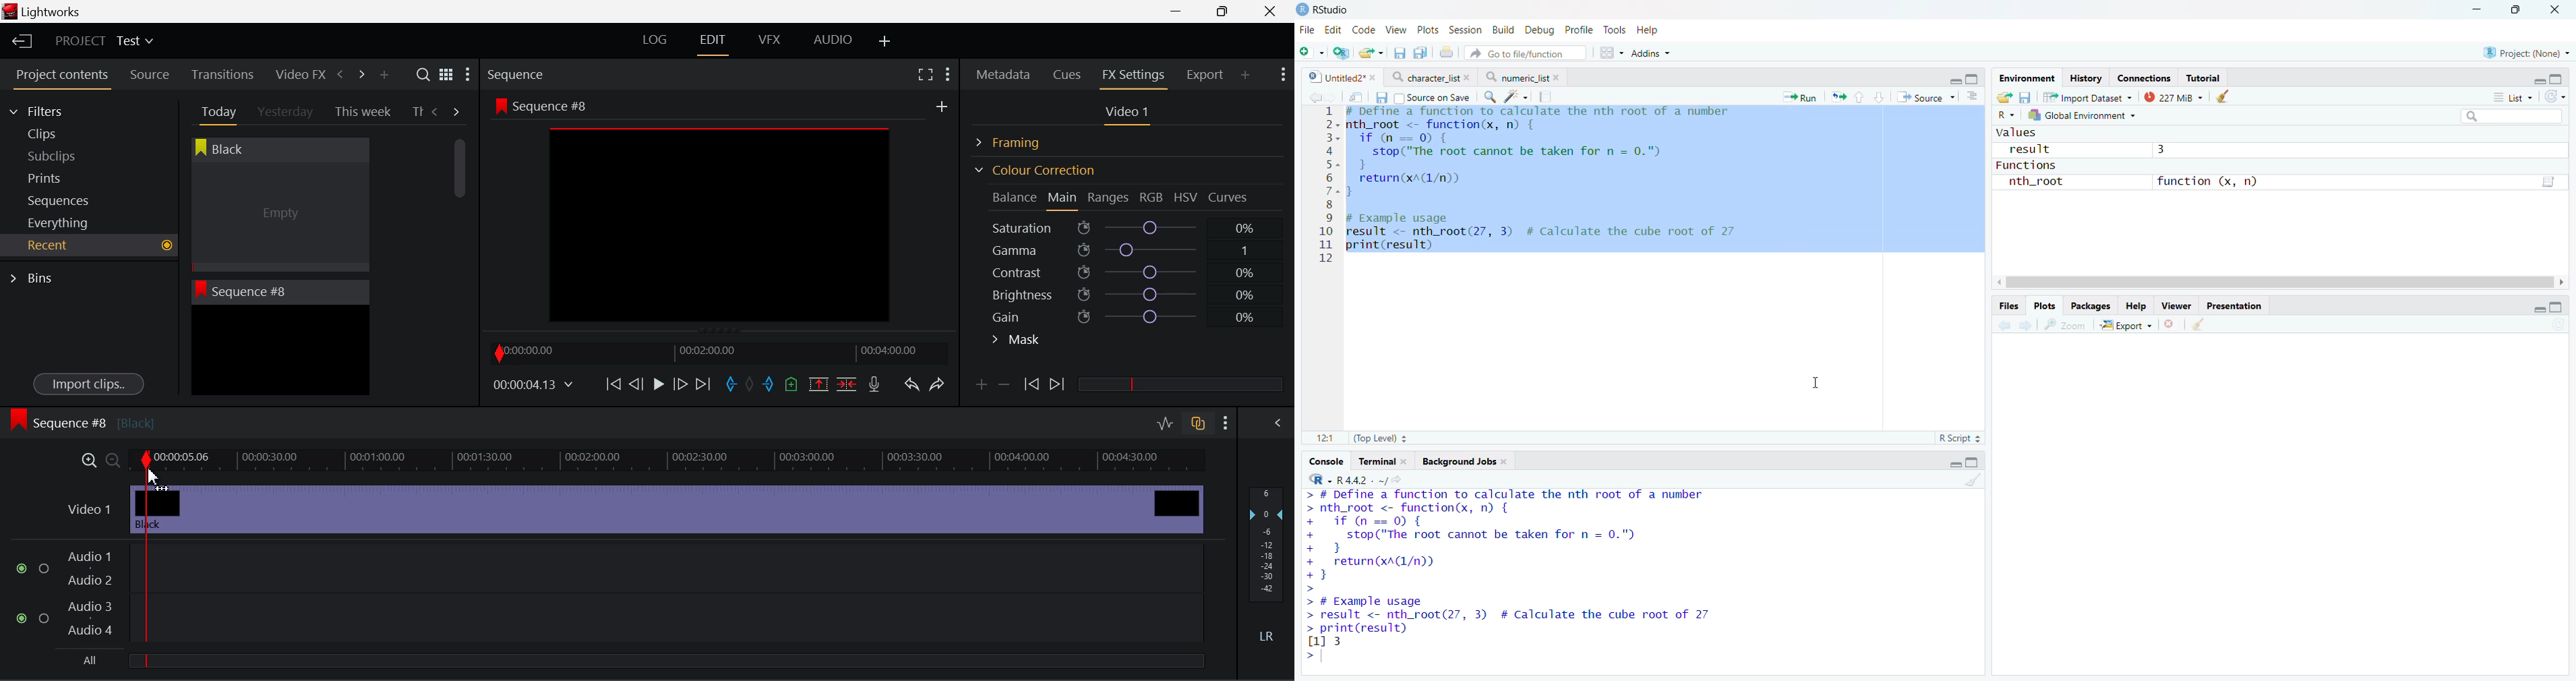  Describe the element at coordinates (2068, 324) in the screenshot. I see `Zoom` at that location.